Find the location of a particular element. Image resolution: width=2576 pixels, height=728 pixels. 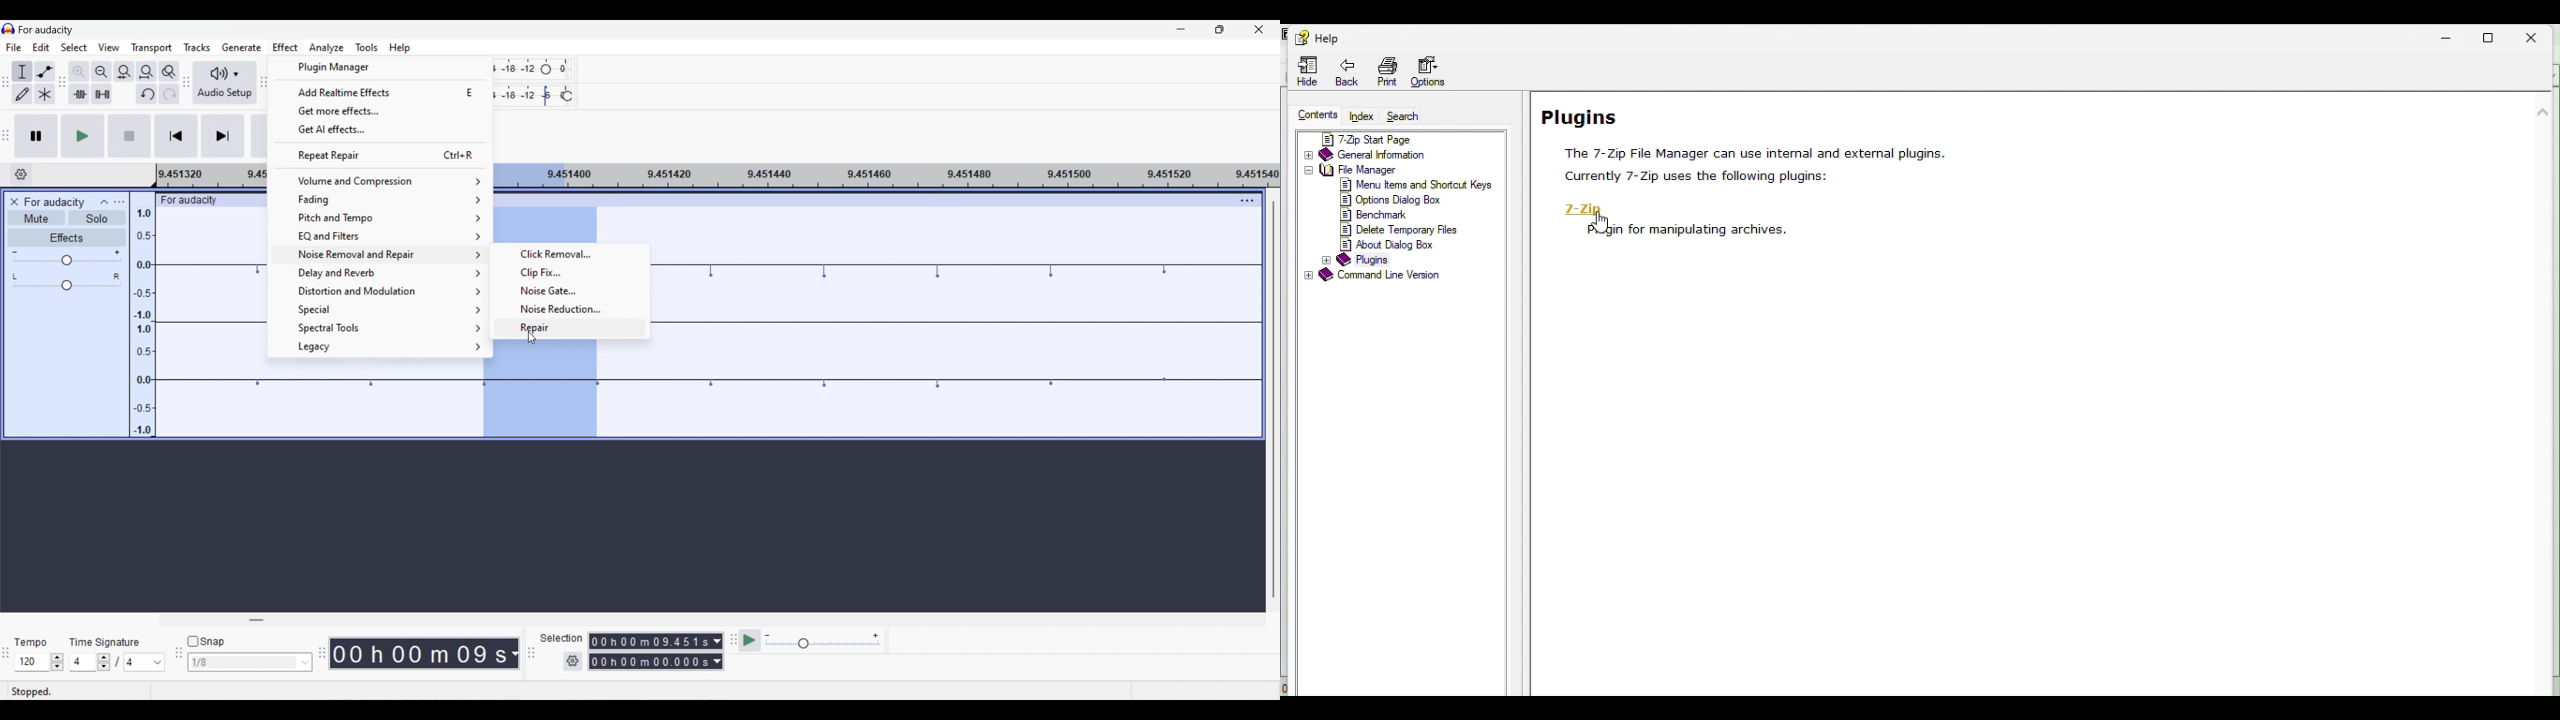

Envelop tool is located at coordinates (45, 72).